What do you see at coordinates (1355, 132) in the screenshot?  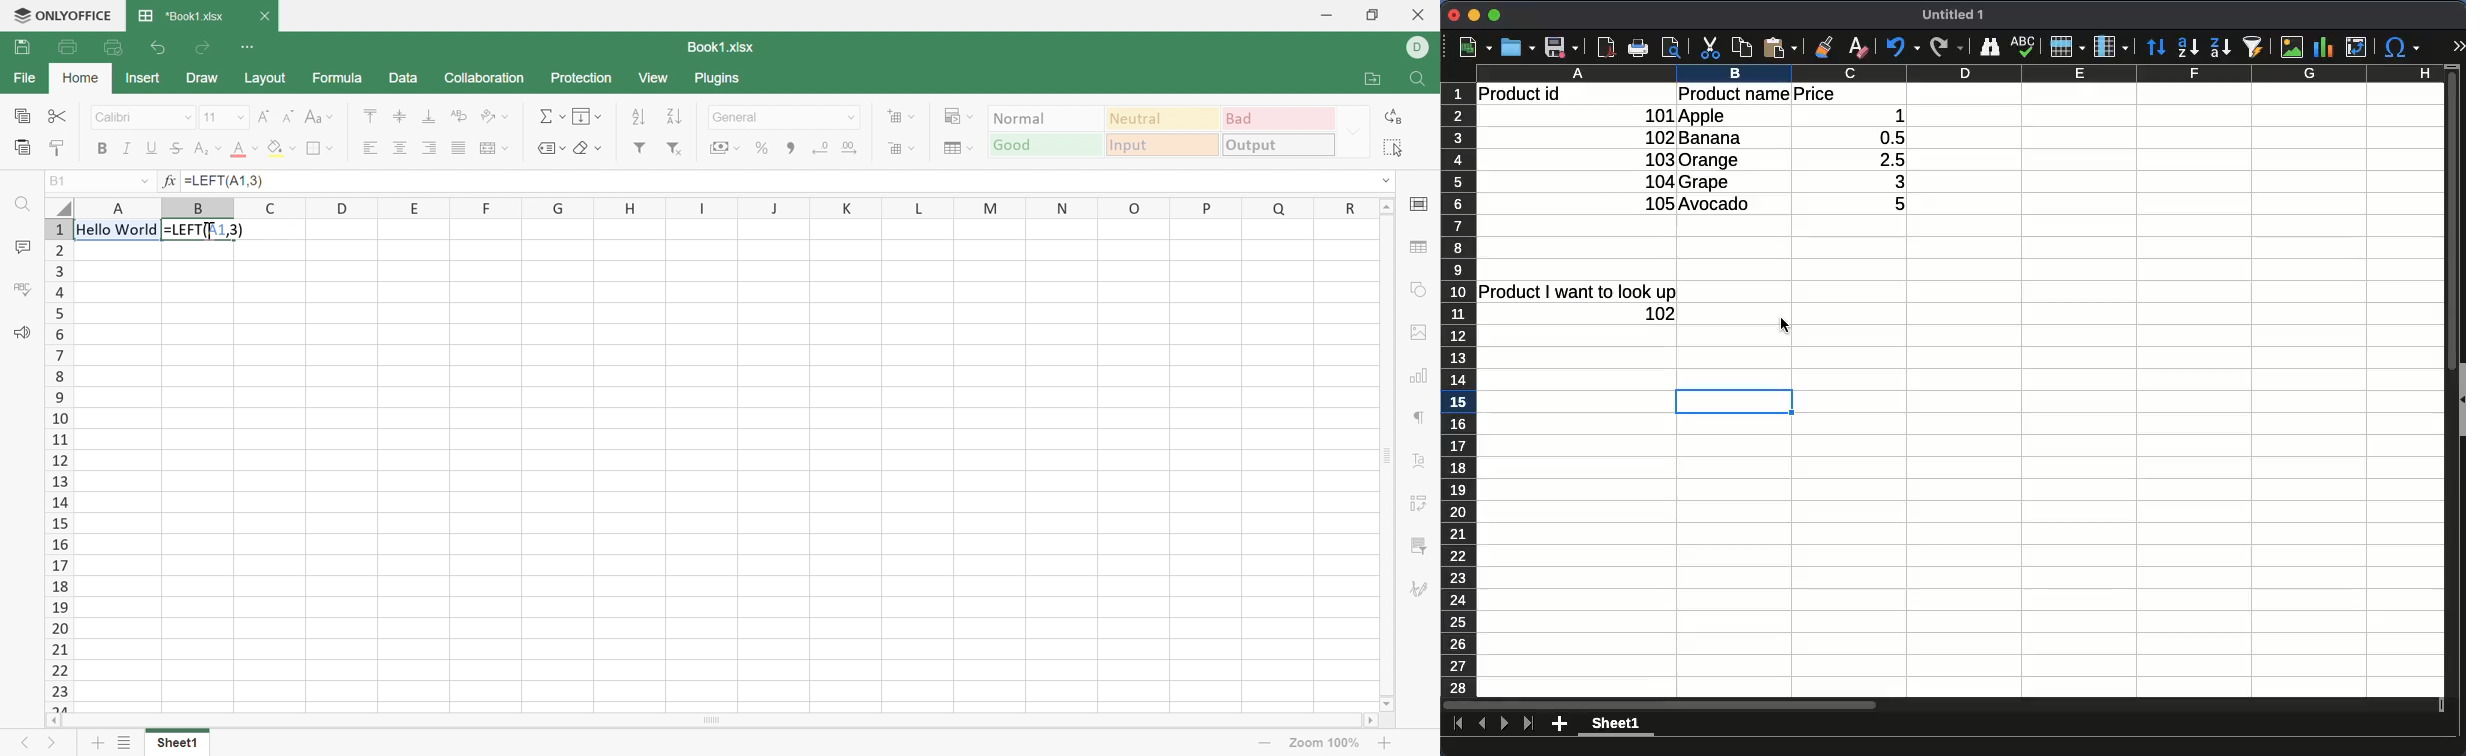 I see `Drop down` at bounding box center [1355, 132].